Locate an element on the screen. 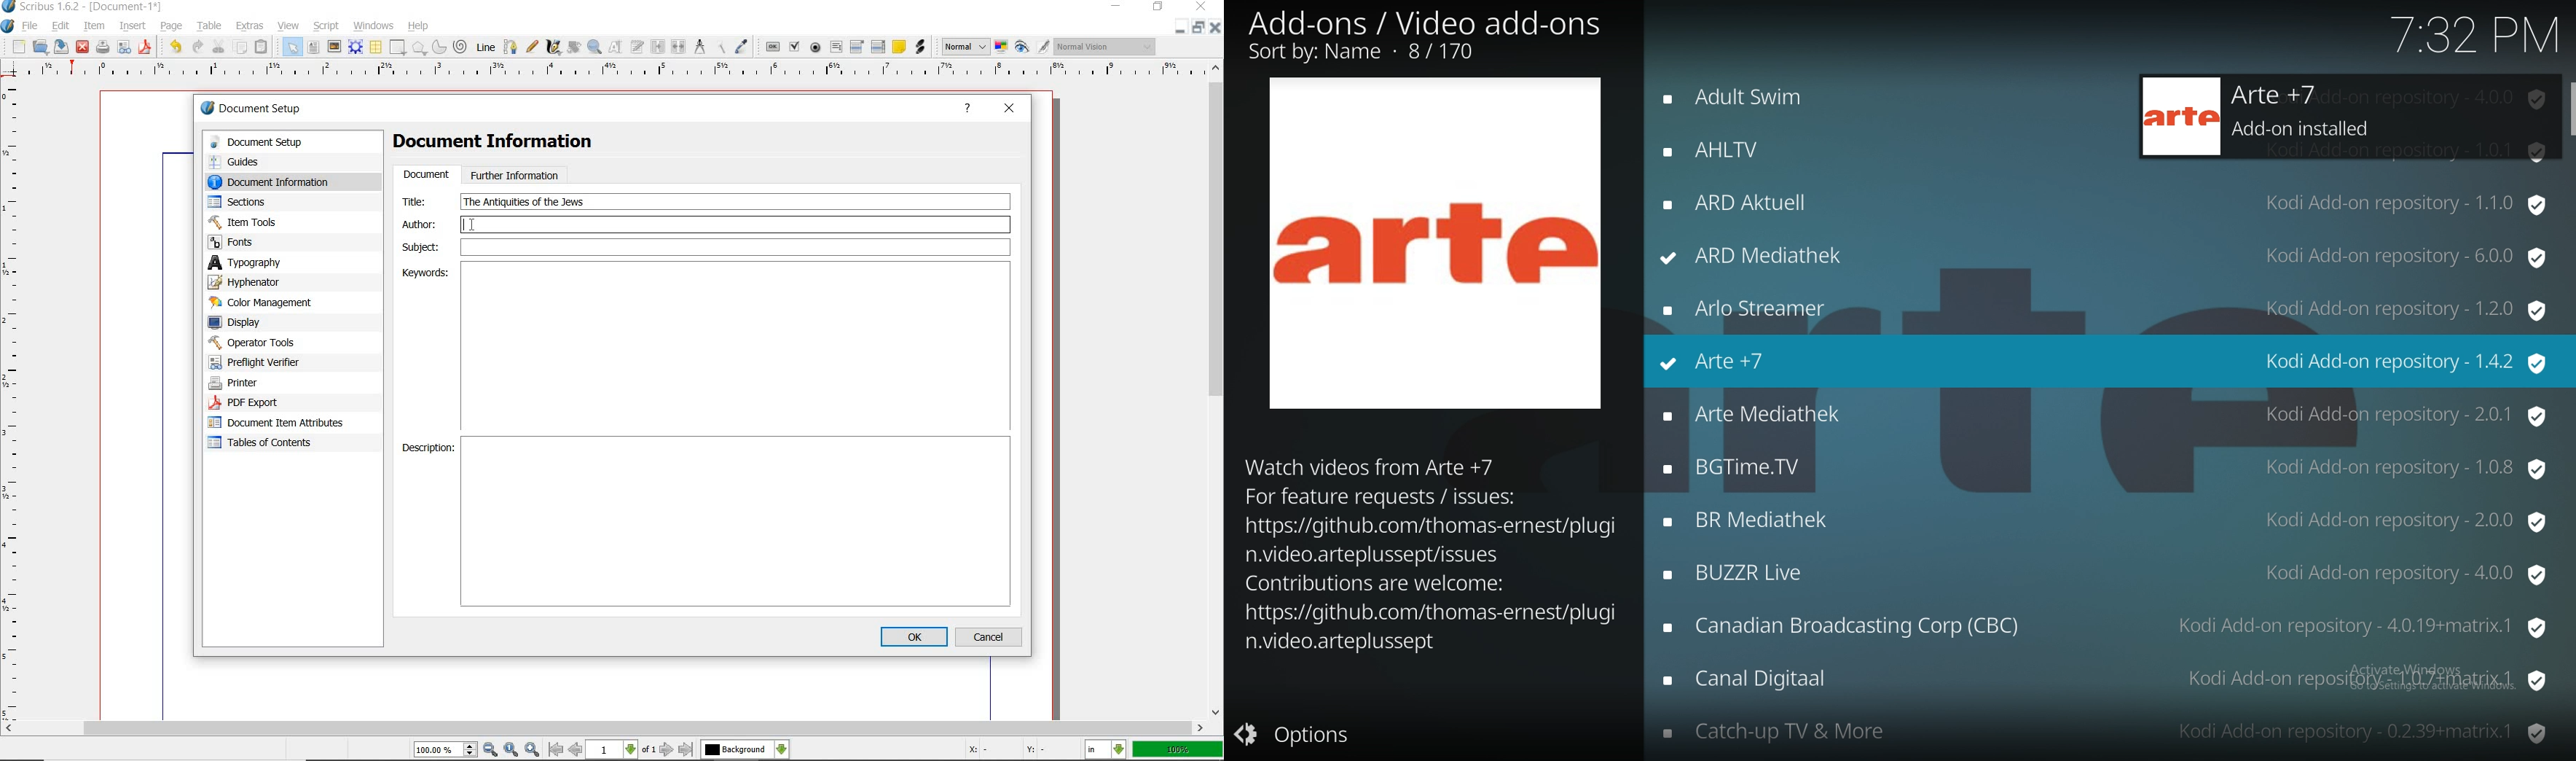 Image resolution: width=2576 pixels, height=784 pixels. image frame is located at coordinates (334, 46).